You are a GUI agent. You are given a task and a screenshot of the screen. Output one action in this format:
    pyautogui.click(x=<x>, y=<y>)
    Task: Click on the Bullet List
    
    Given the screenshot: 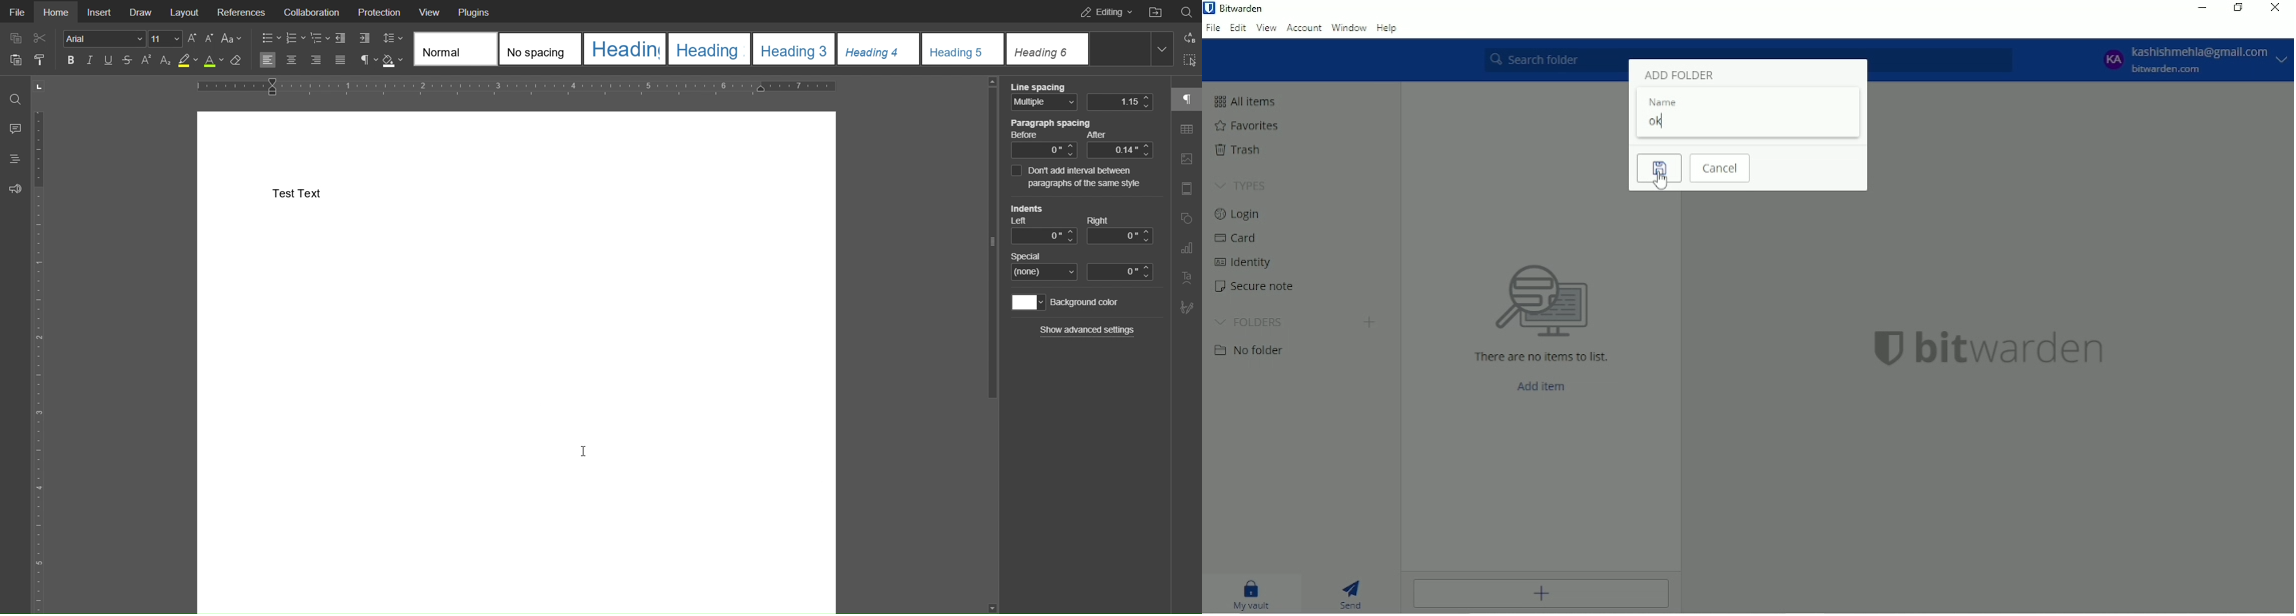 What is the action you would take?
    pyautogui.click(x=271, y=39)
    